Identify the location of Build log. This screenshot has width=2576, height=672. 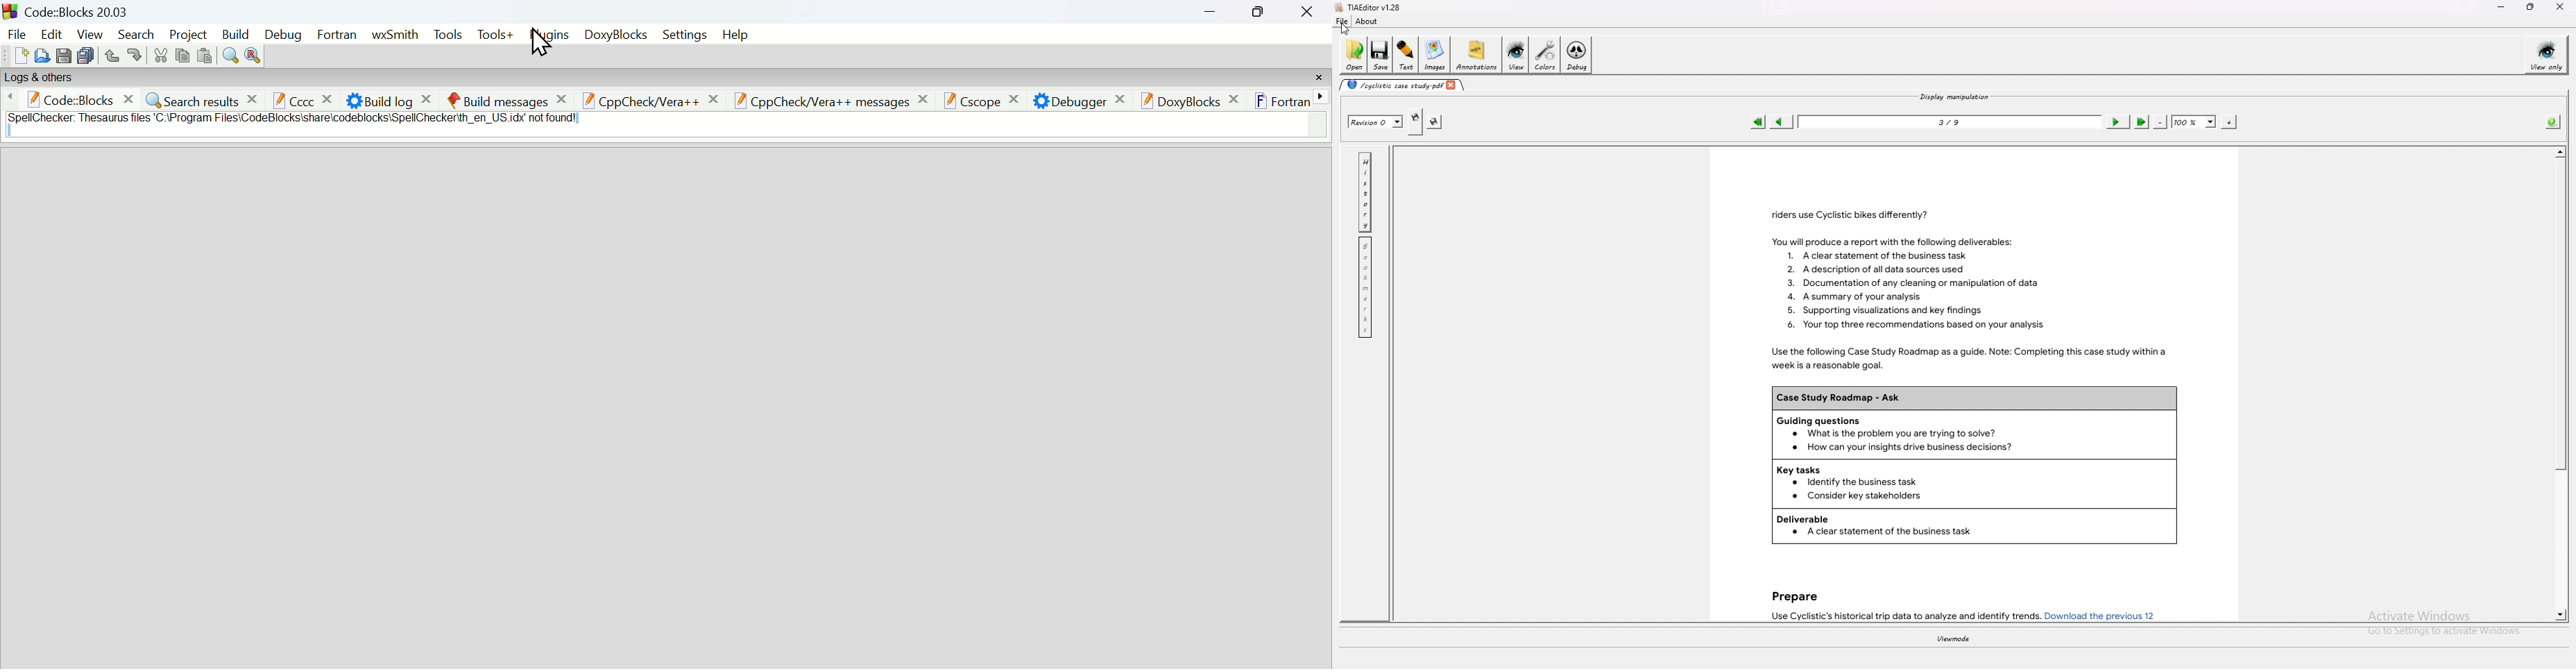
(392, 98).